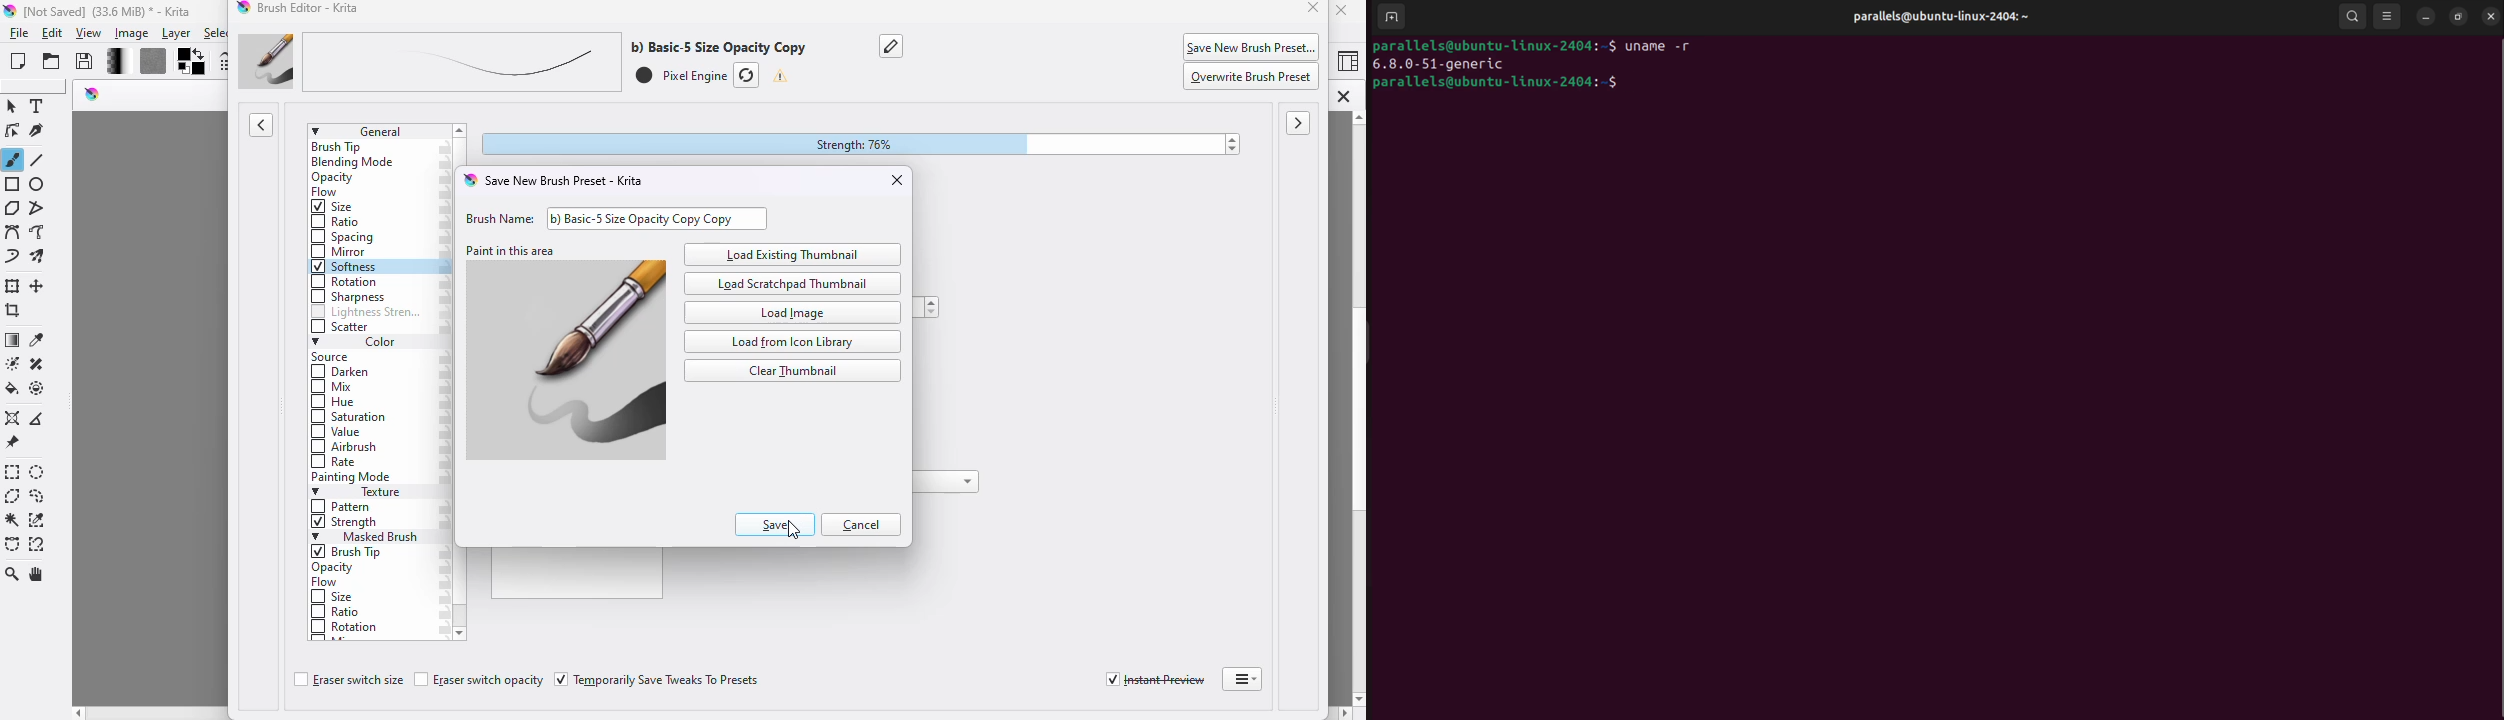 This screenshot has height=728, width=2520. What do you see at coordinates (793, 255) in the screenshot?
I see `load existing thumbnail` at bounding box center [793, 255].